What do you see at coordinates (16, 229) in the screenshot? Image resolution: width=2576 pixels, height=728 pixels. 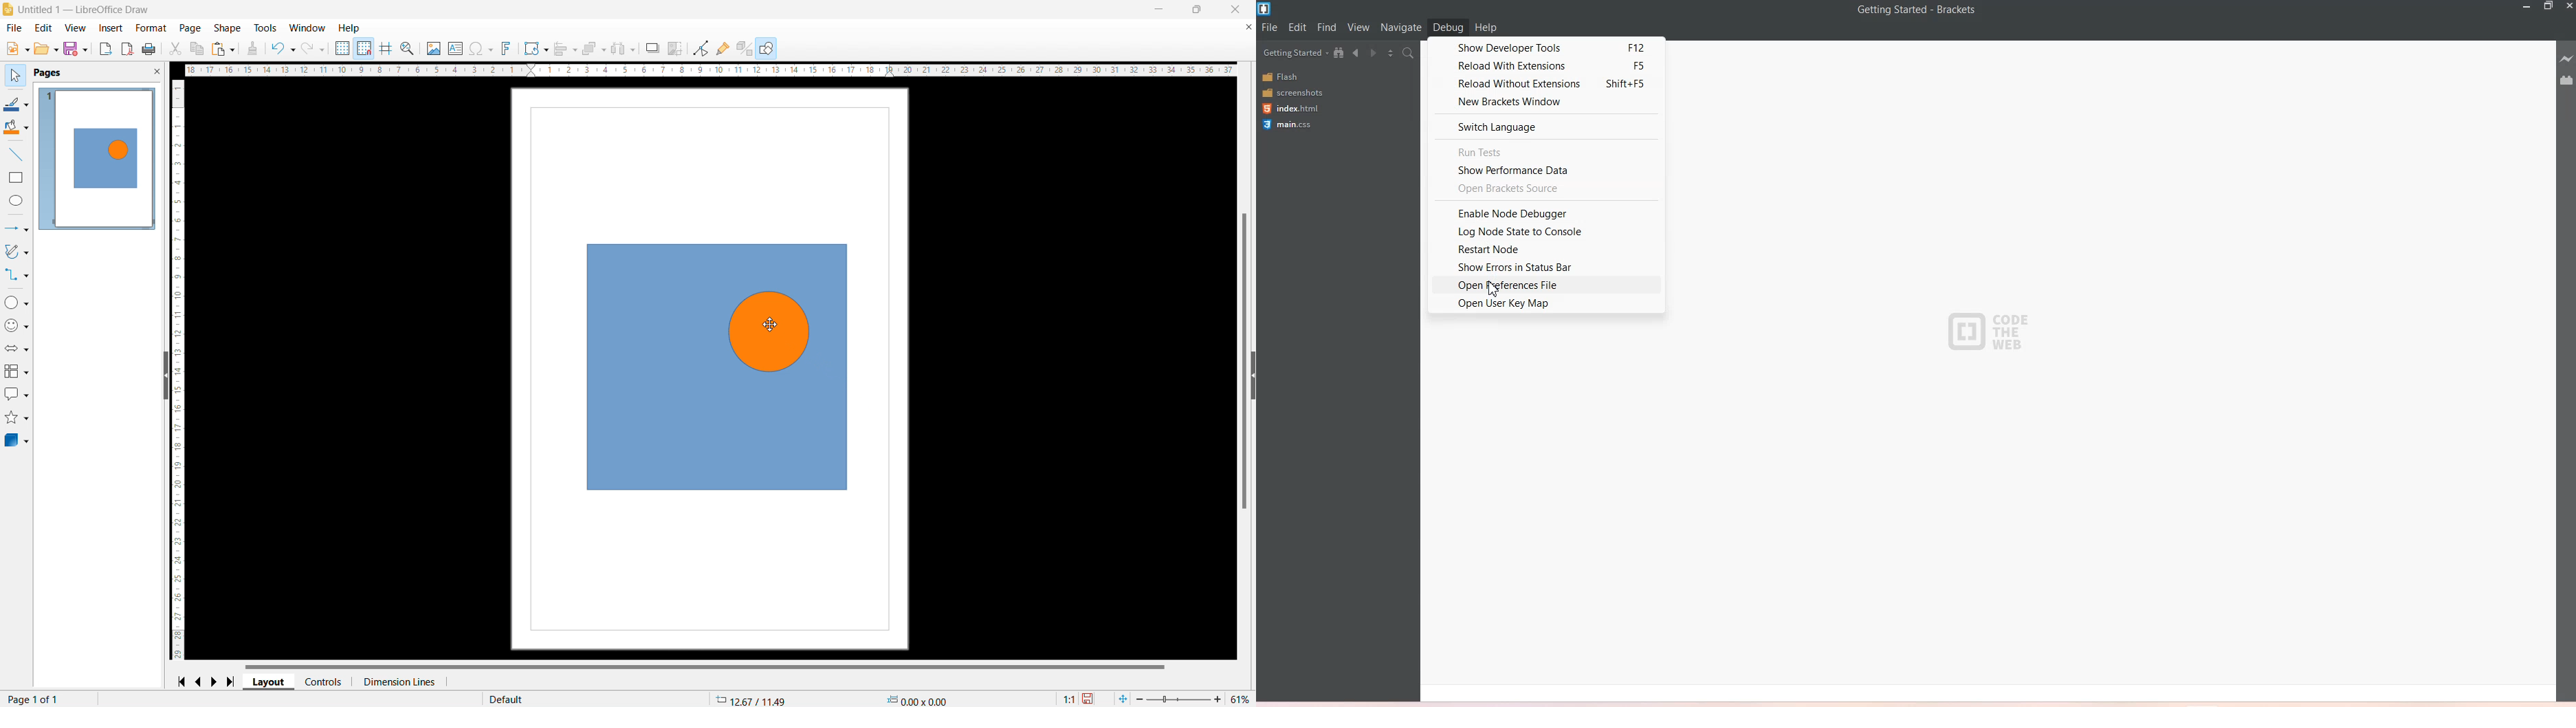 I see `lines and arrows` at bounding box center [16, 229].